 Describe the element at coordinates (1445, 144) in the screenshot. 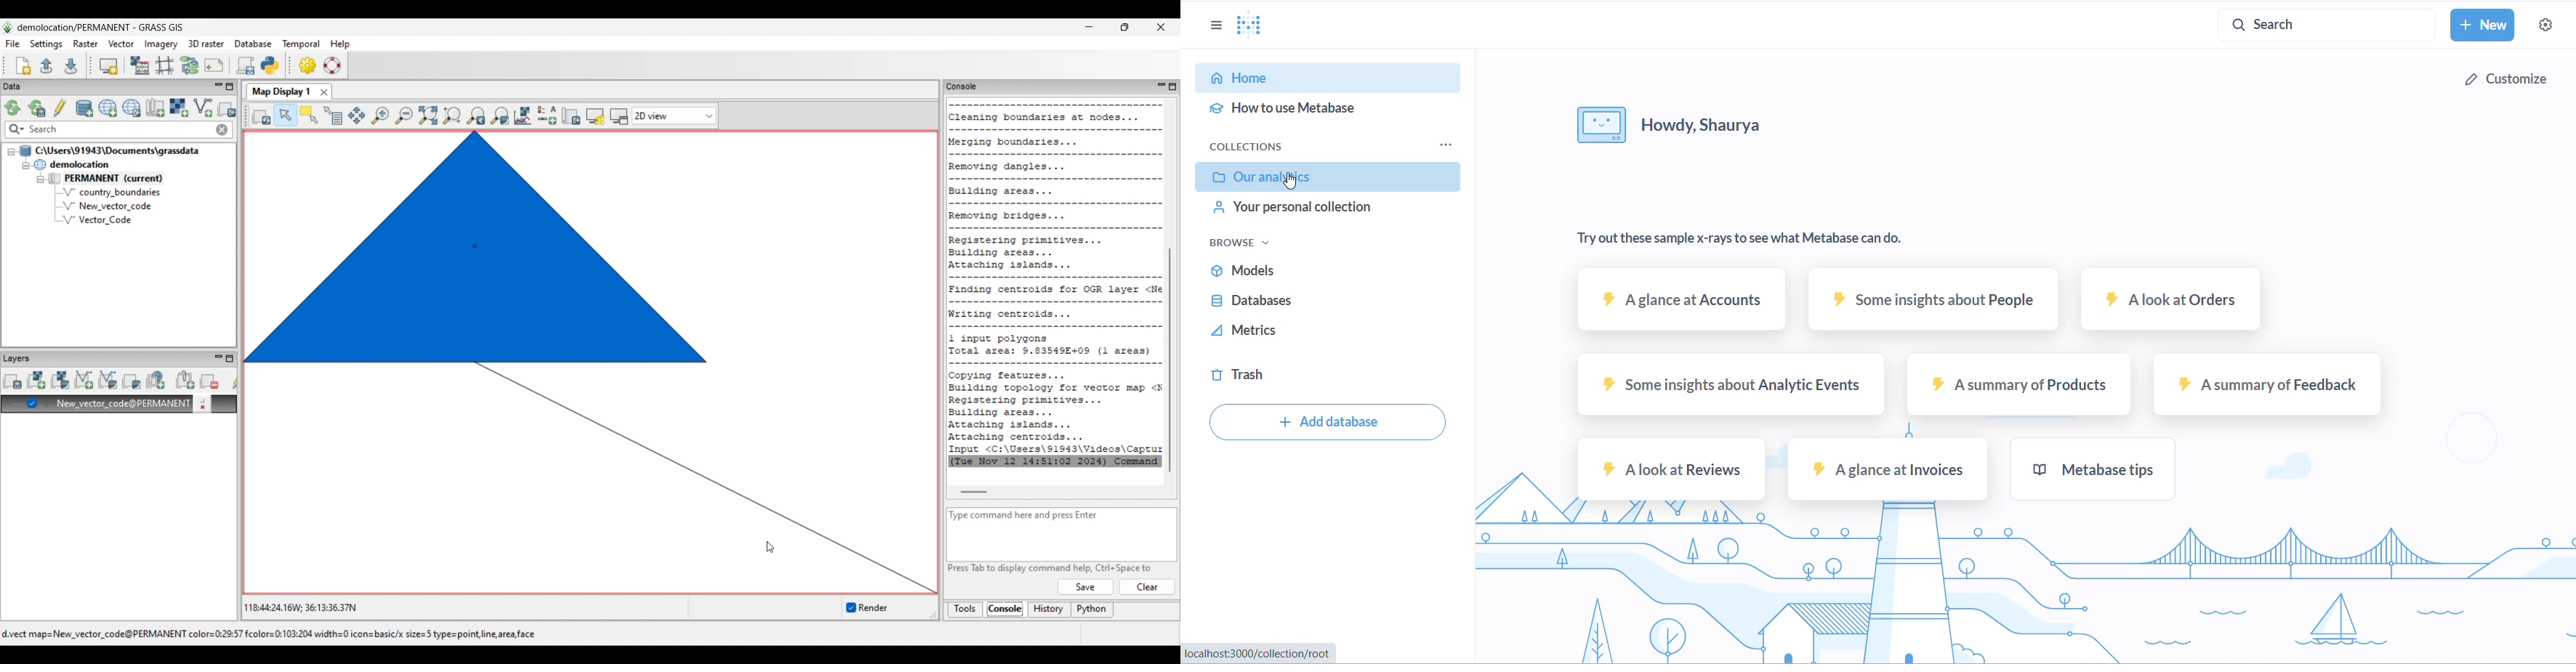

I see `collections menu` at that location.